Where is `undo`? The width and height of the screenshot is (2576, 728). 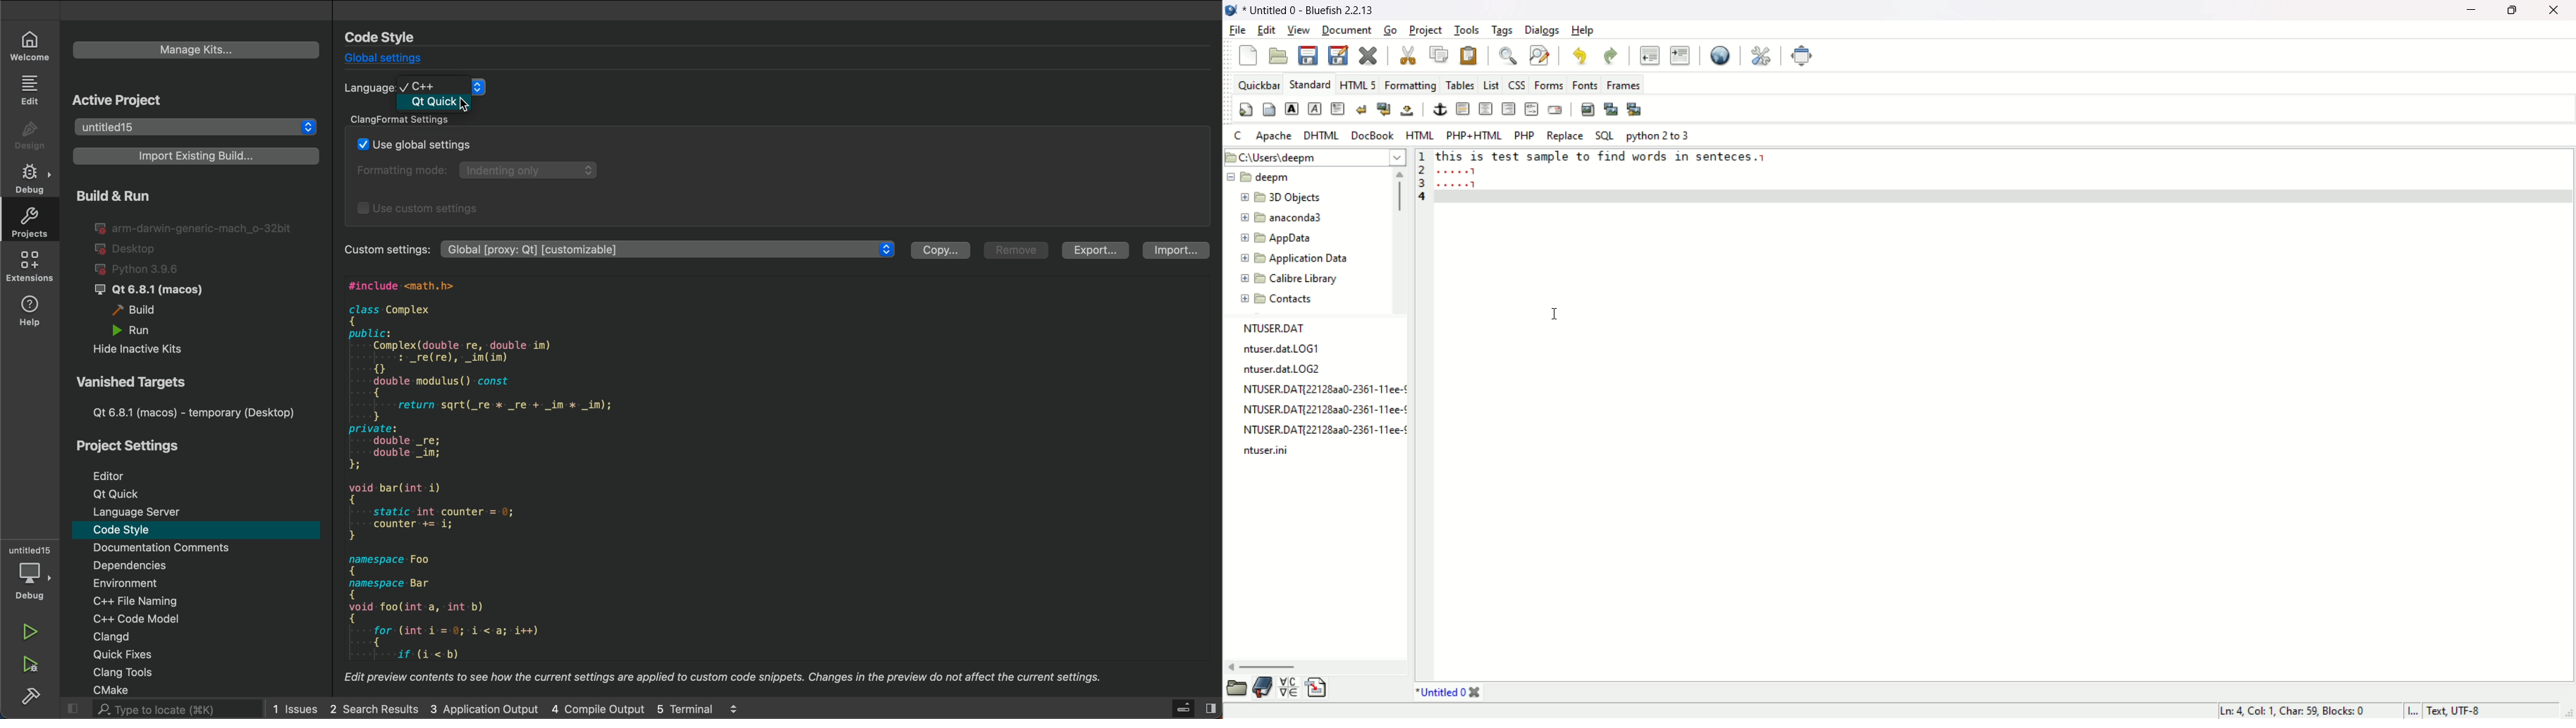
undo is located at coordinates (1579, 55).